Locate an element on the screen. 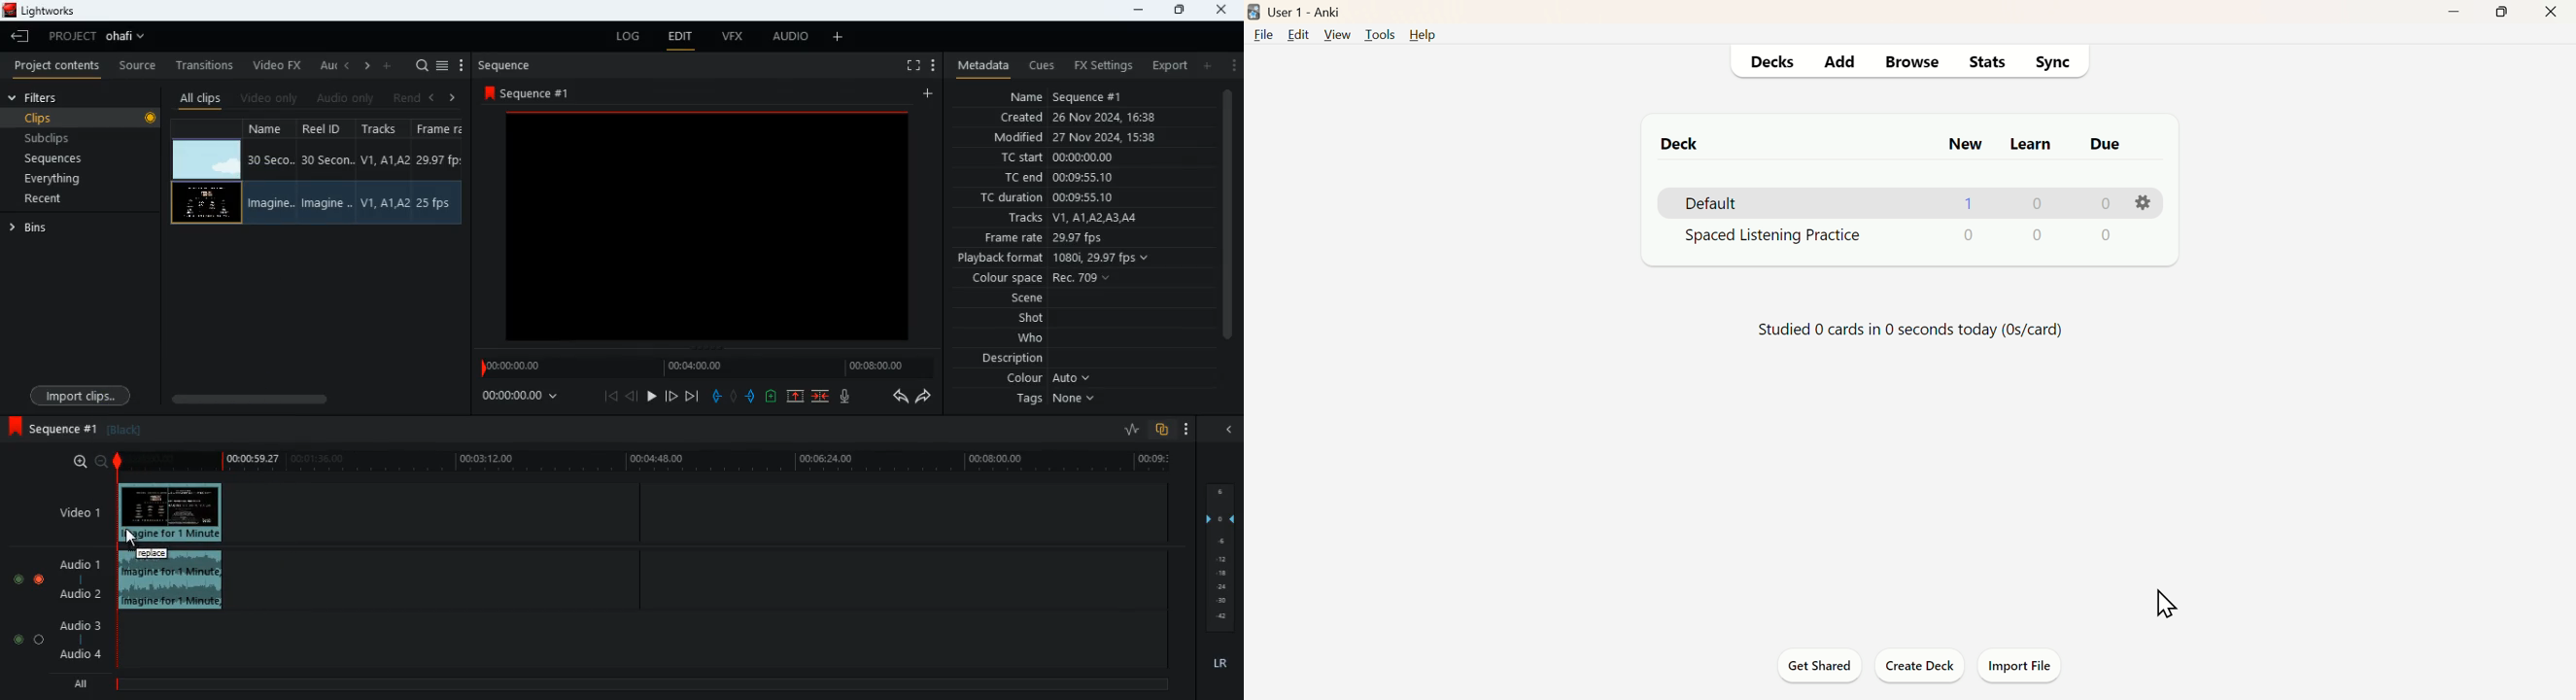  Deck is located at coordinates (1682, 147).